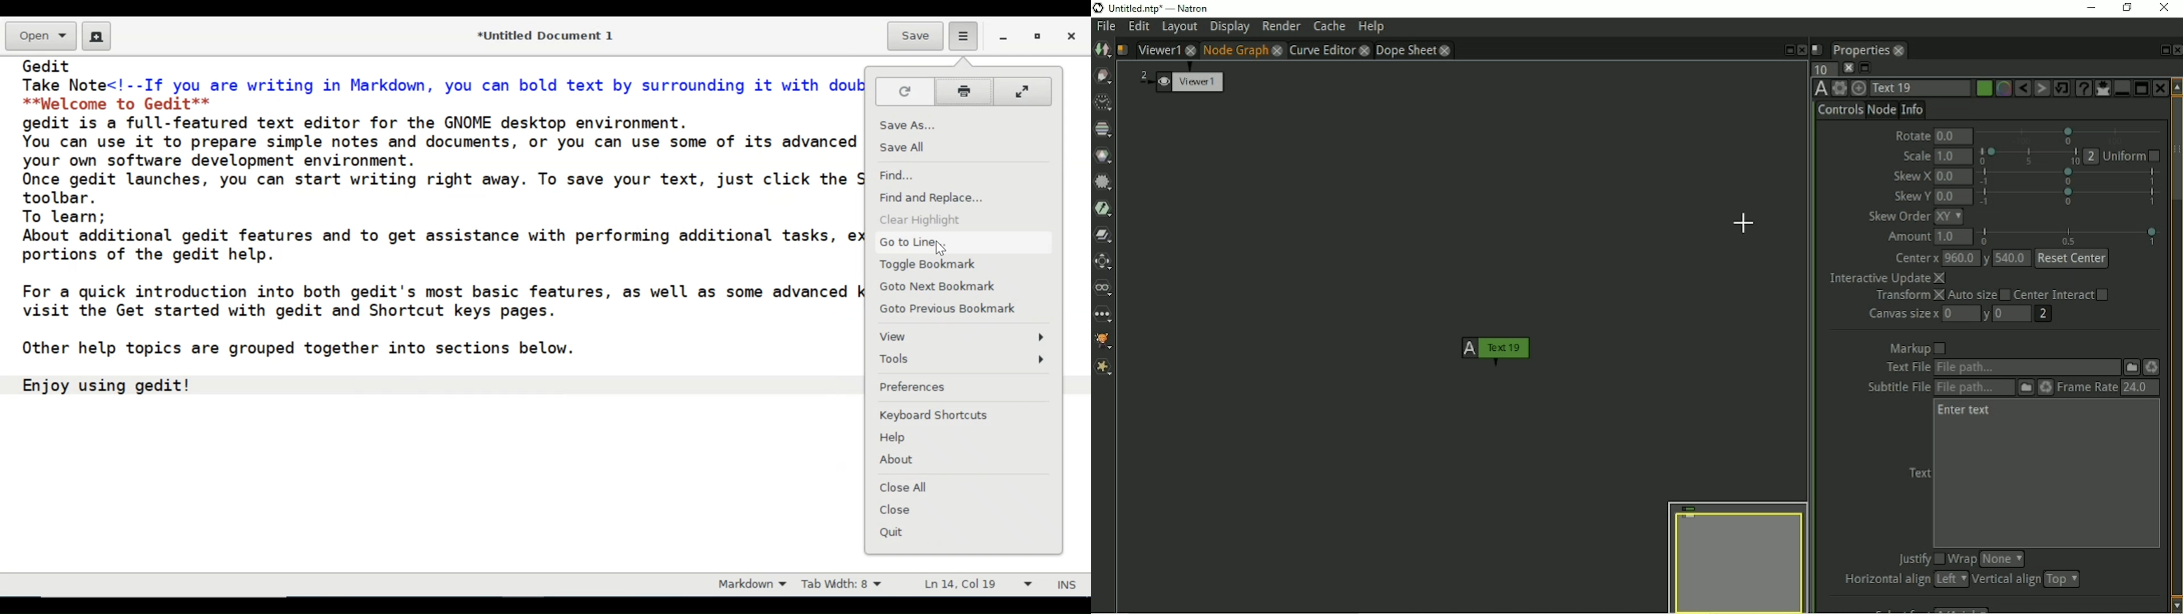 This screenshot has height=616, width=2184. What do you see at coordinates (1949, 216) in the screenshot?
I see `xy` at bounding box center [1949, 216].